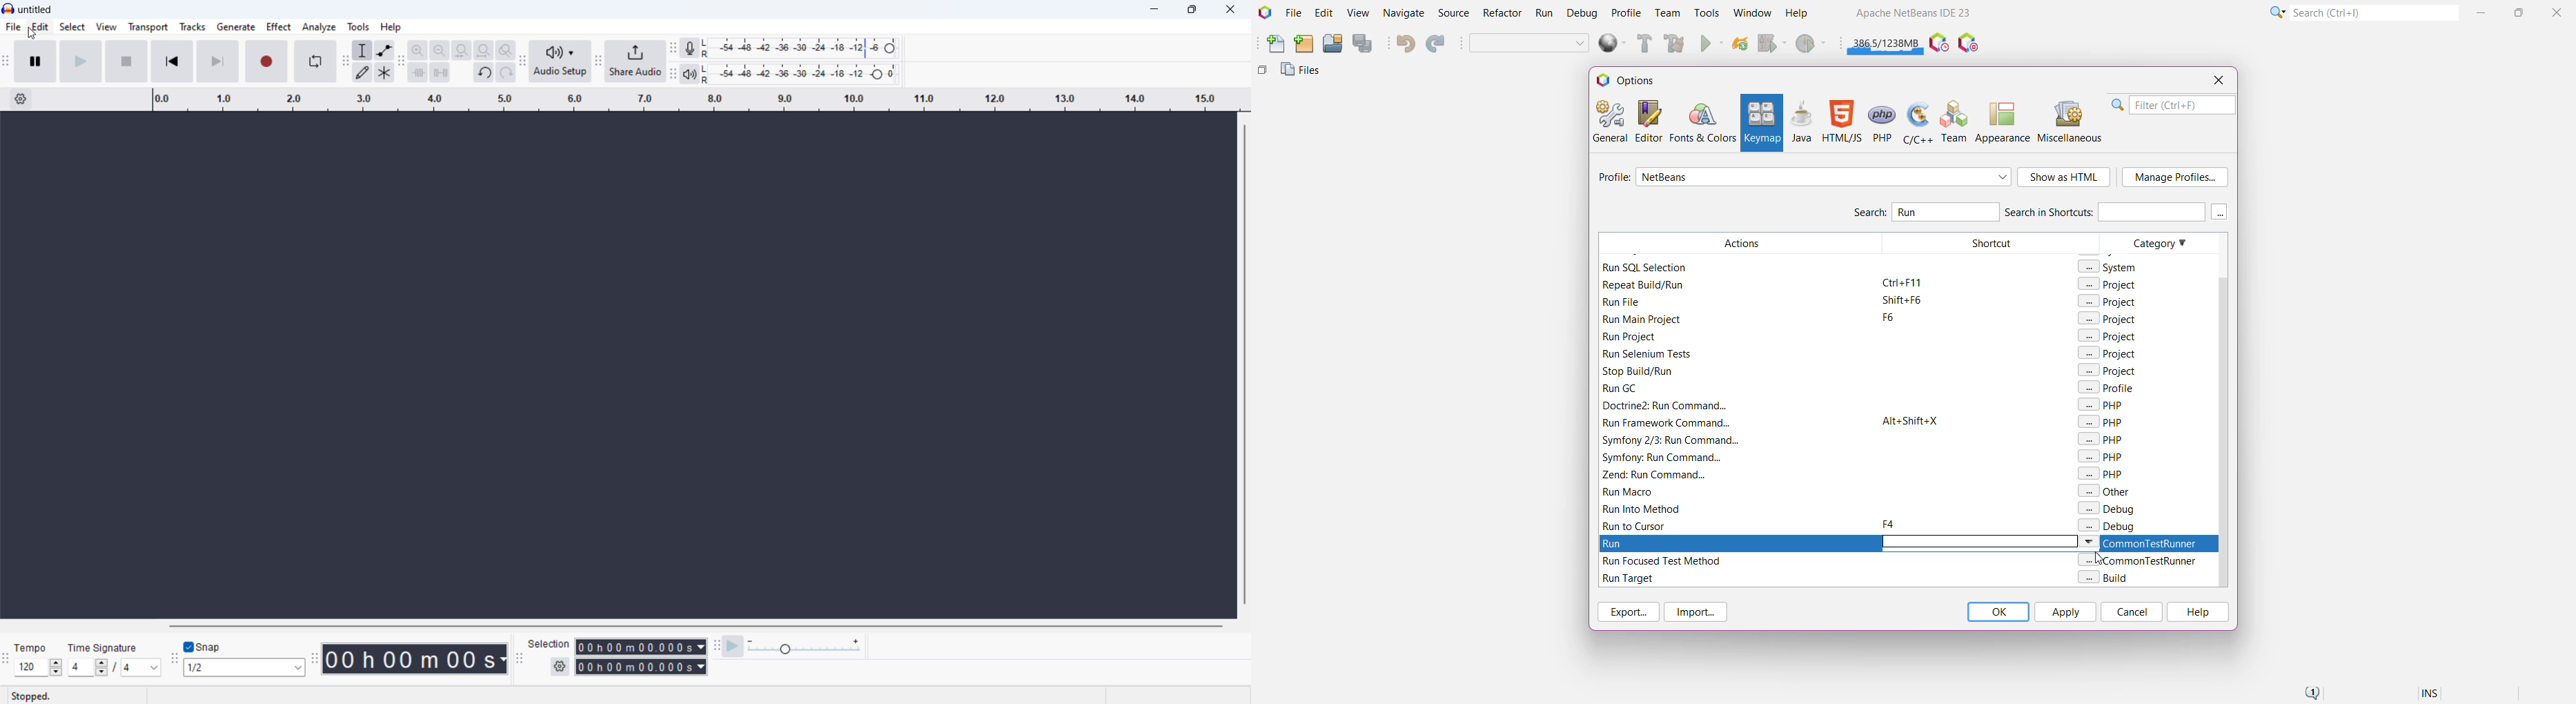 The height and width of the screenshot is (728, 2576). I want to click on play at speed toolbar, so click(716, 647).